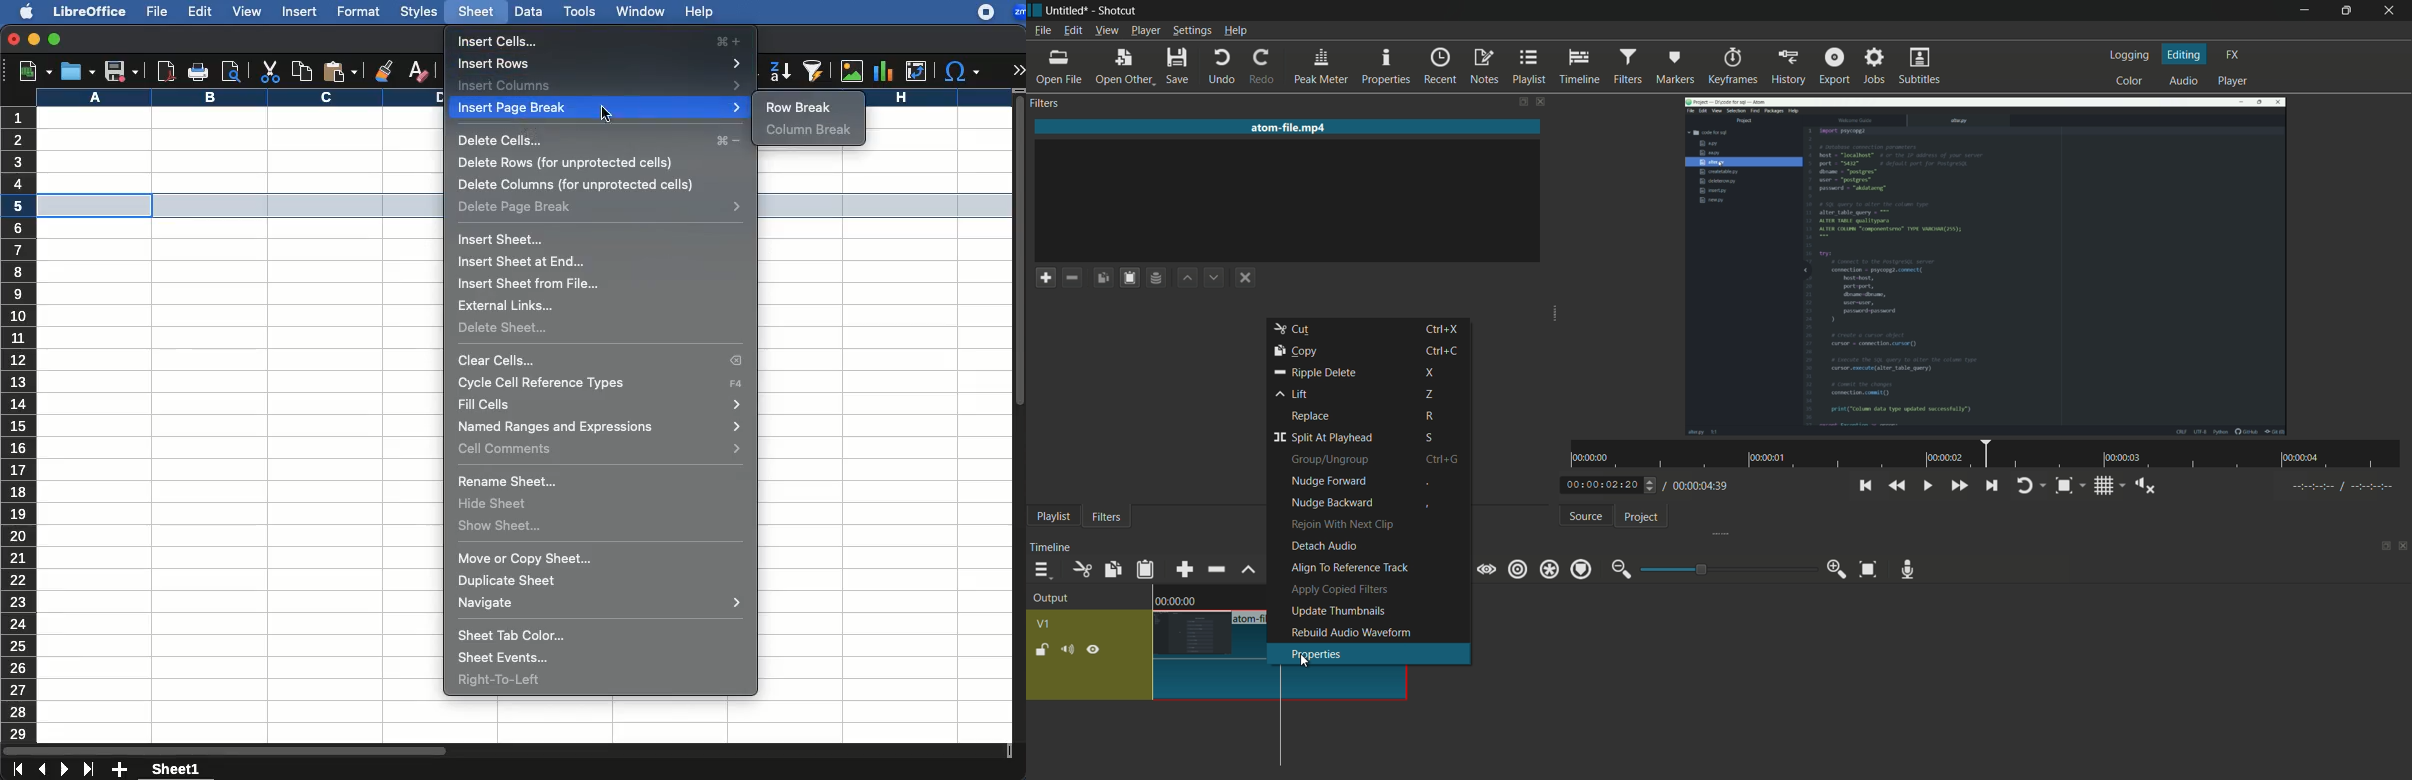 The width and height of the screenshot is (2436, 784). What do you see at coordinates (1072, 32) in the screenshot?
I see `edit` at bounding box center [1072, 32].